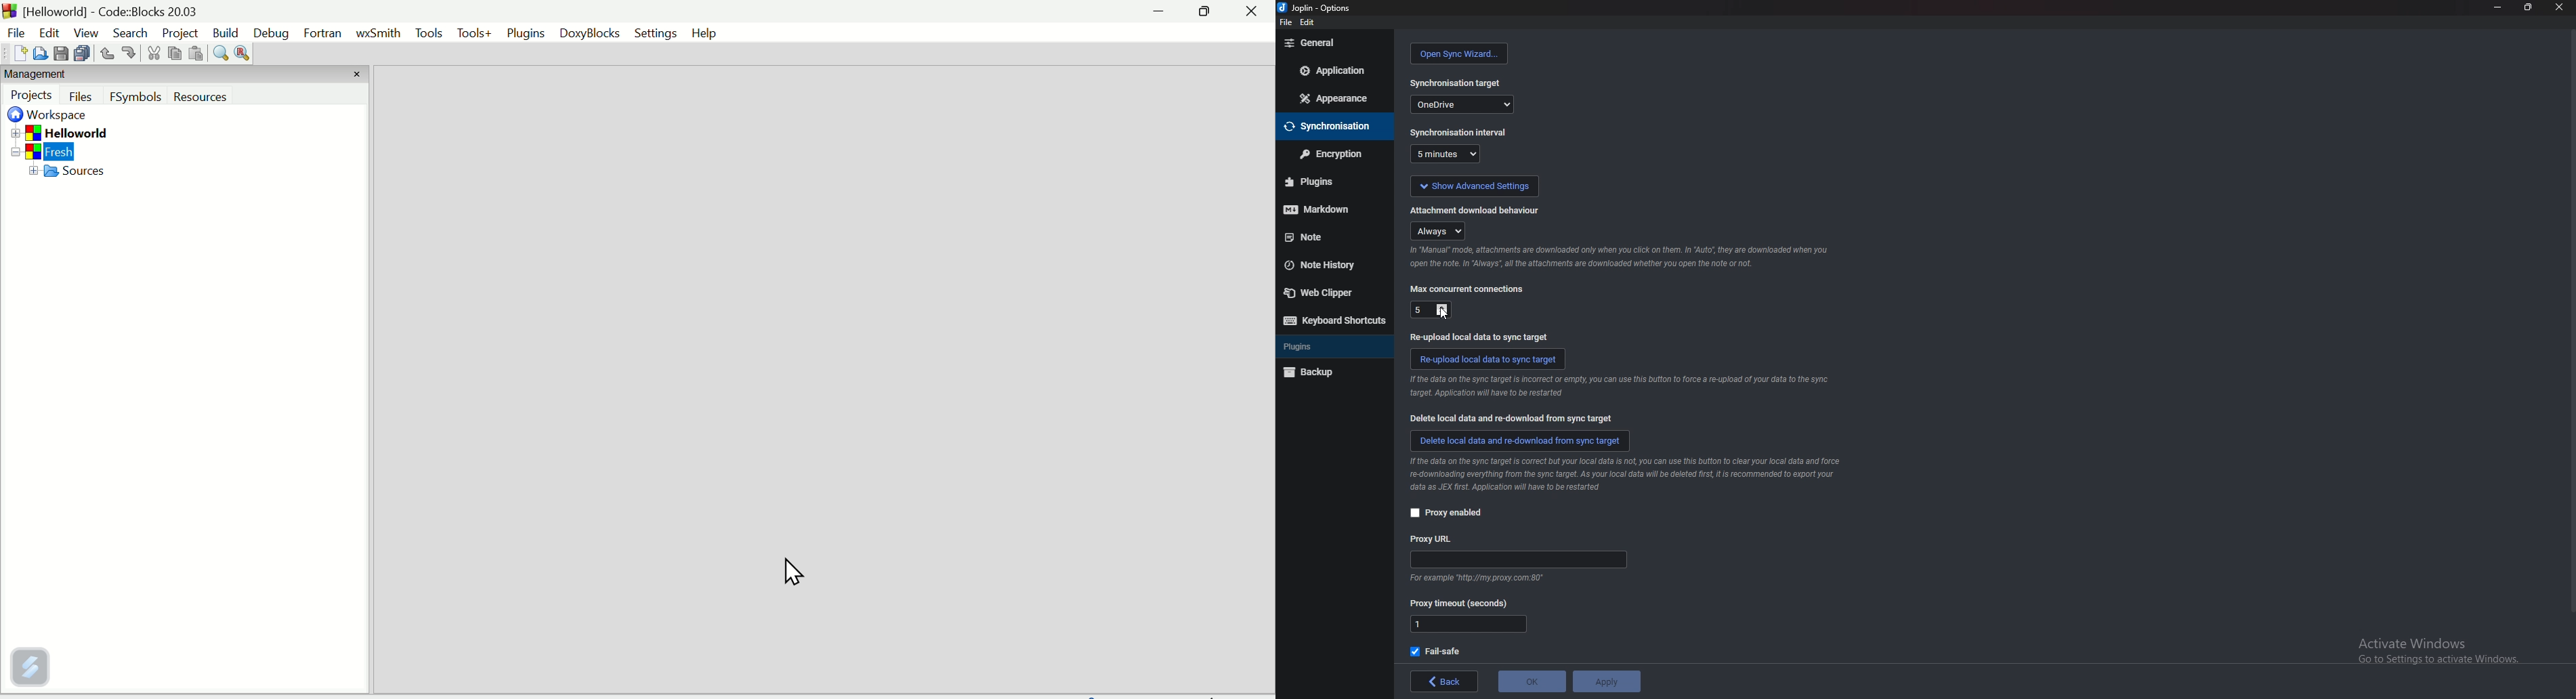 The image size is (2576, 700). I want to click on one drive, so click(1462, 104).